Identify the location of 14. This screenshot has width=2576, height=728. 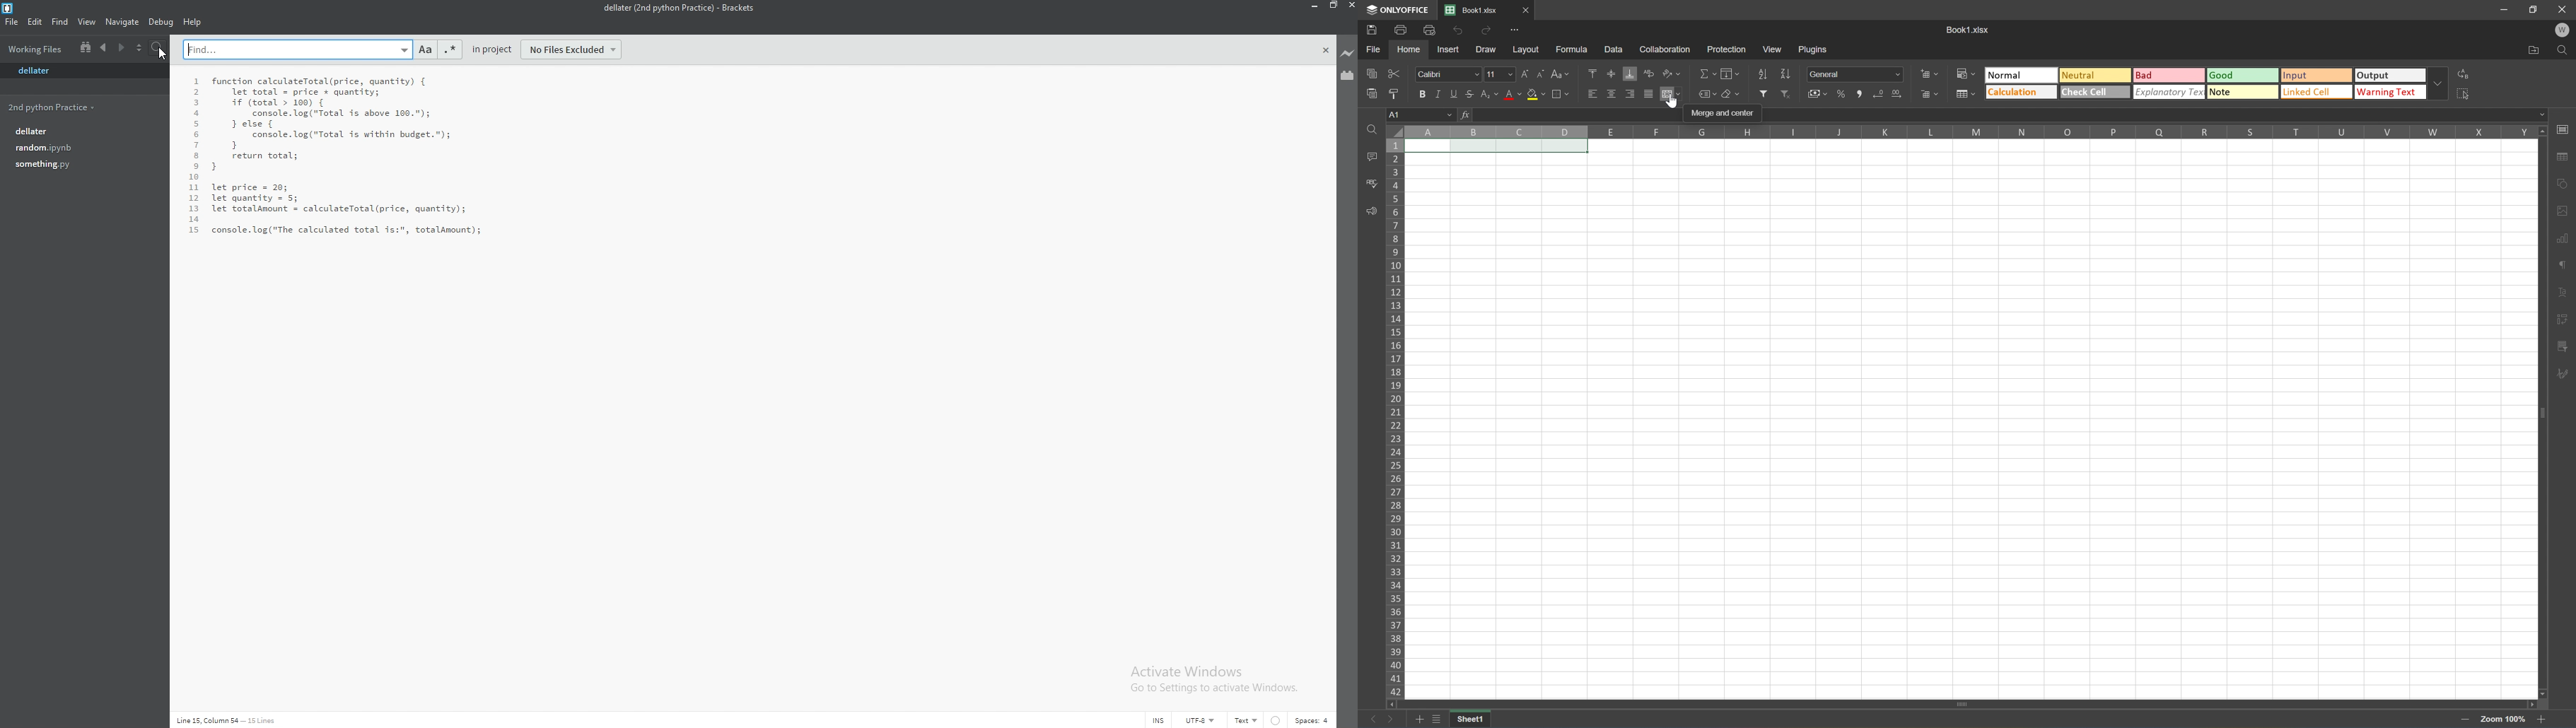
(194, 219).